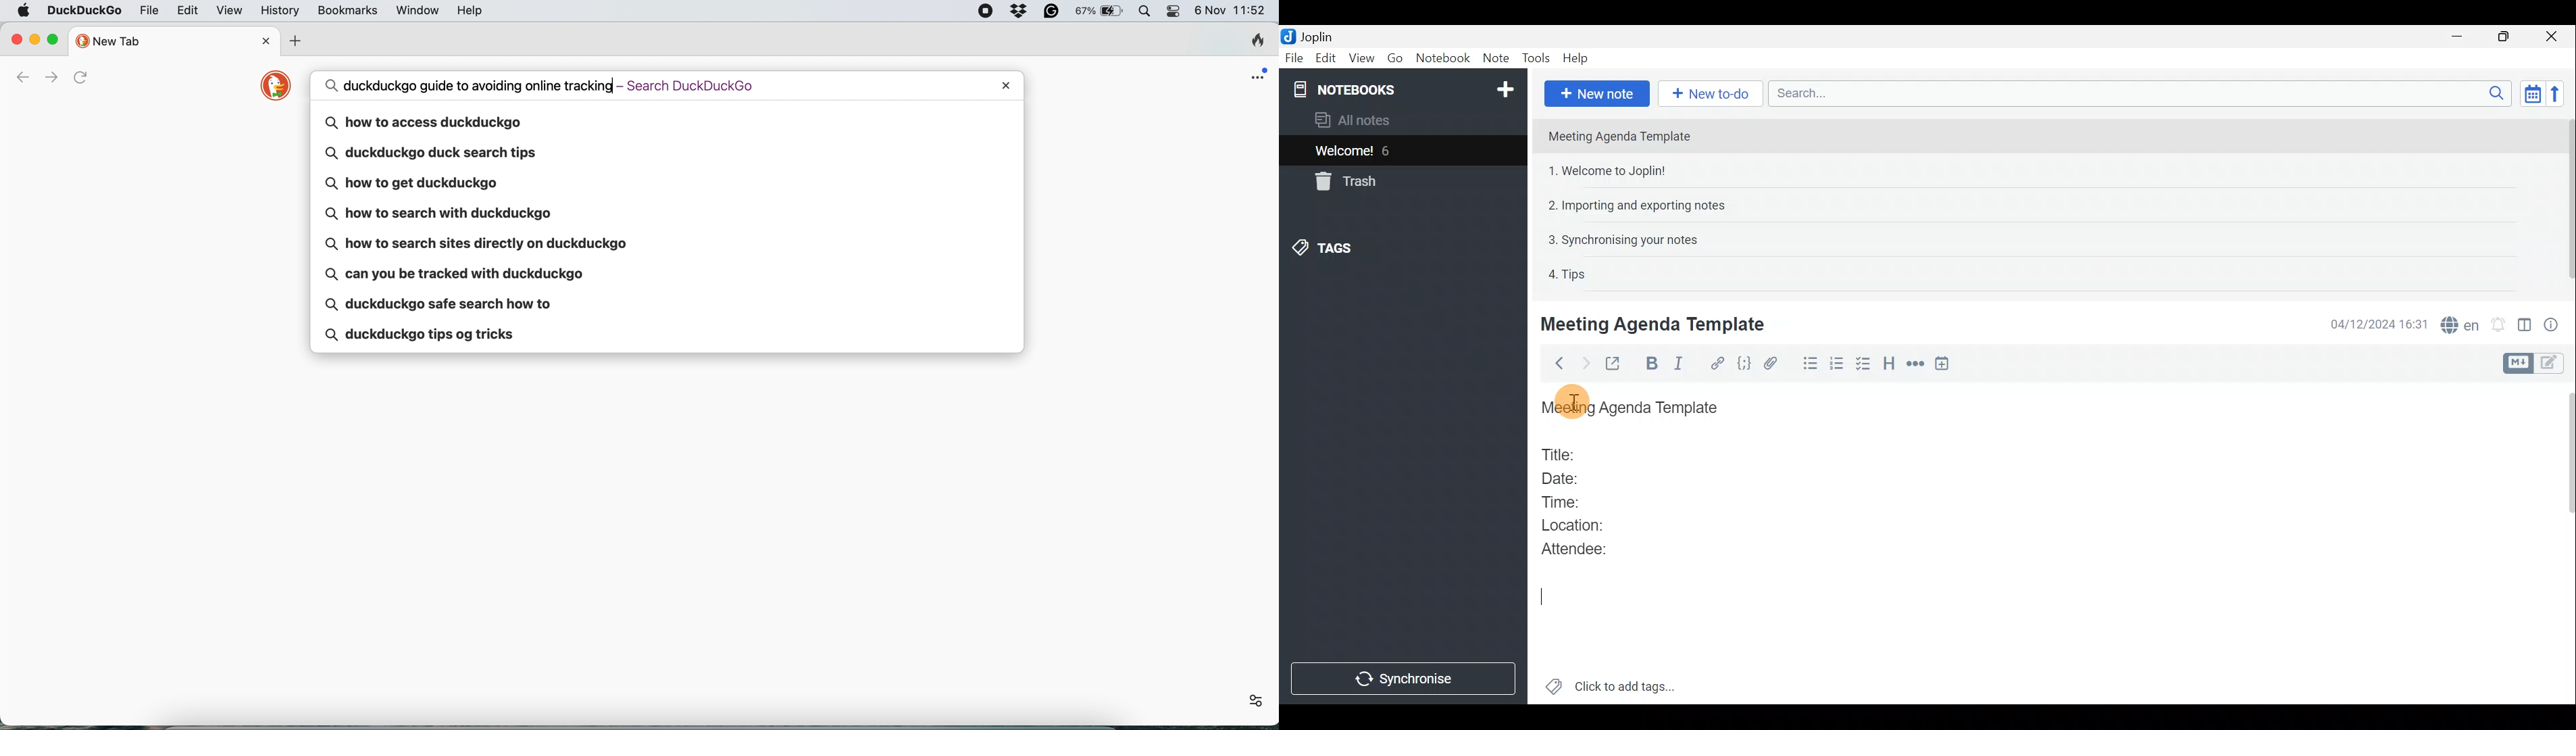 Image resolution: width=2576 pixels, height=756 pixels. Describe the element at coordinates (1707, 93) in the screenshot. I see `New to-do` at that location.